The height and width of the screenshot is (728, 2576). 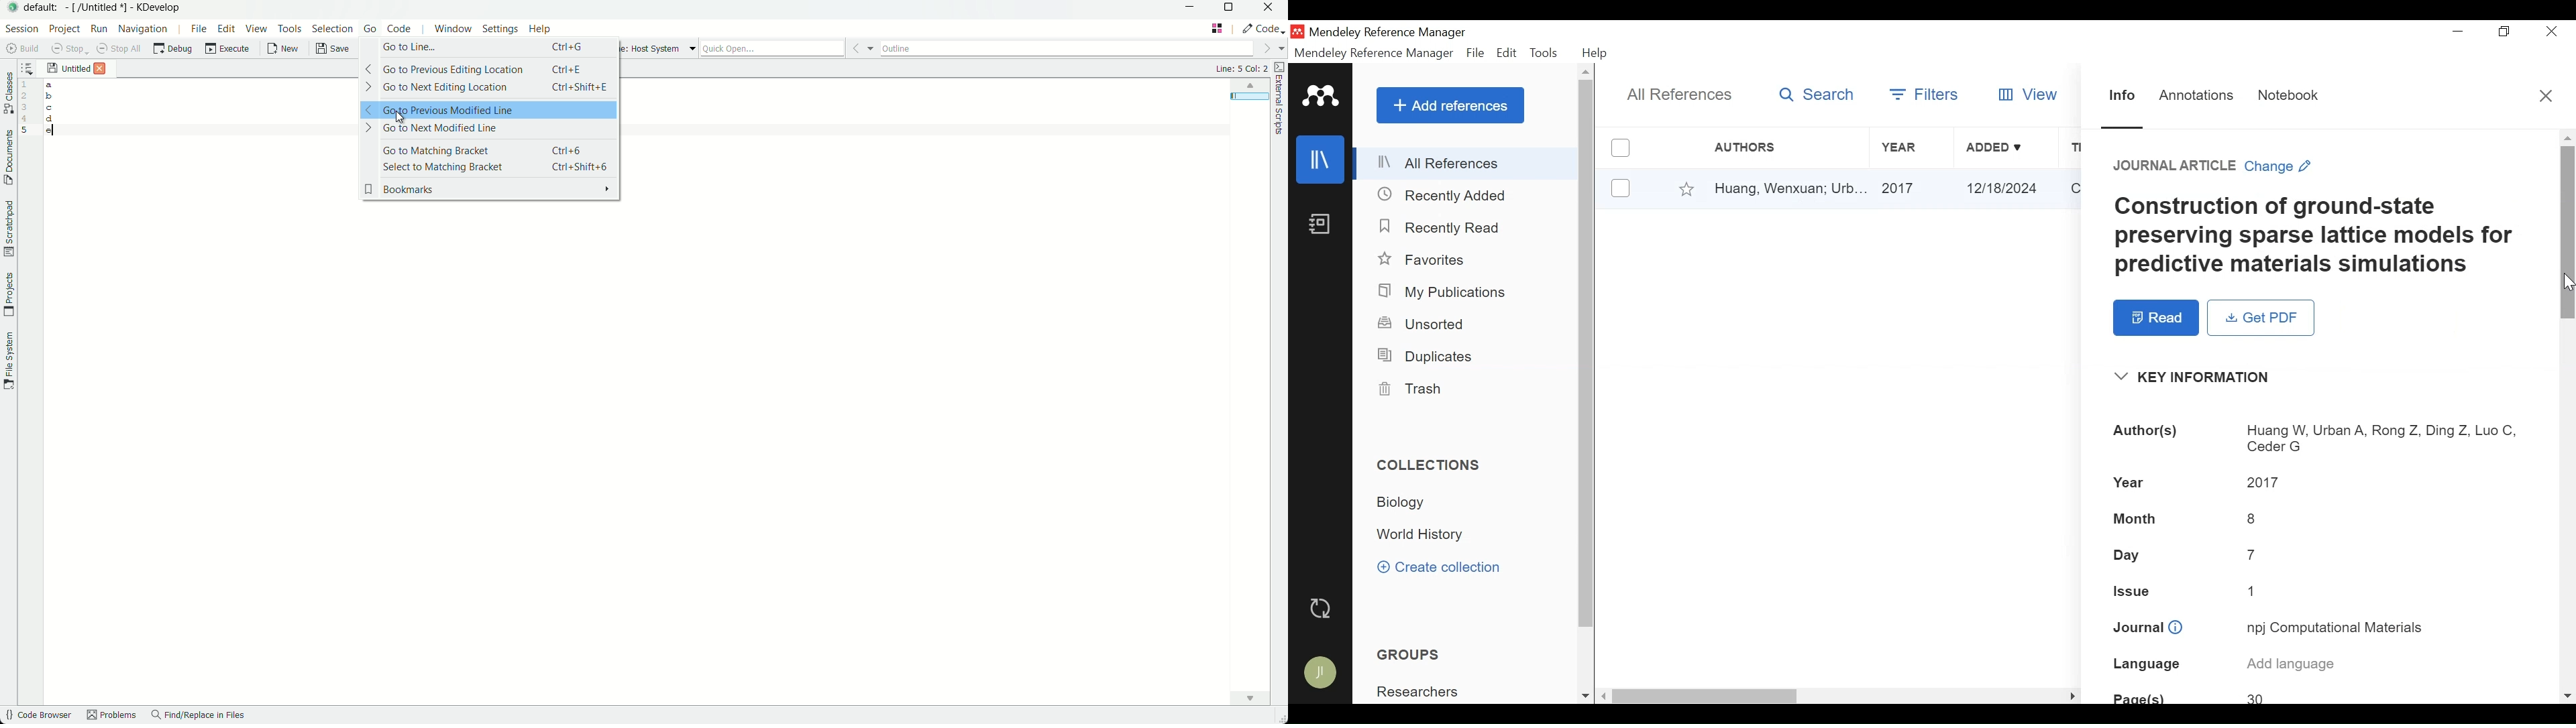 What do you see at coordinates (1450, 105) in the screenshot?
I see `Add References` at bounding box center [1450, 105].